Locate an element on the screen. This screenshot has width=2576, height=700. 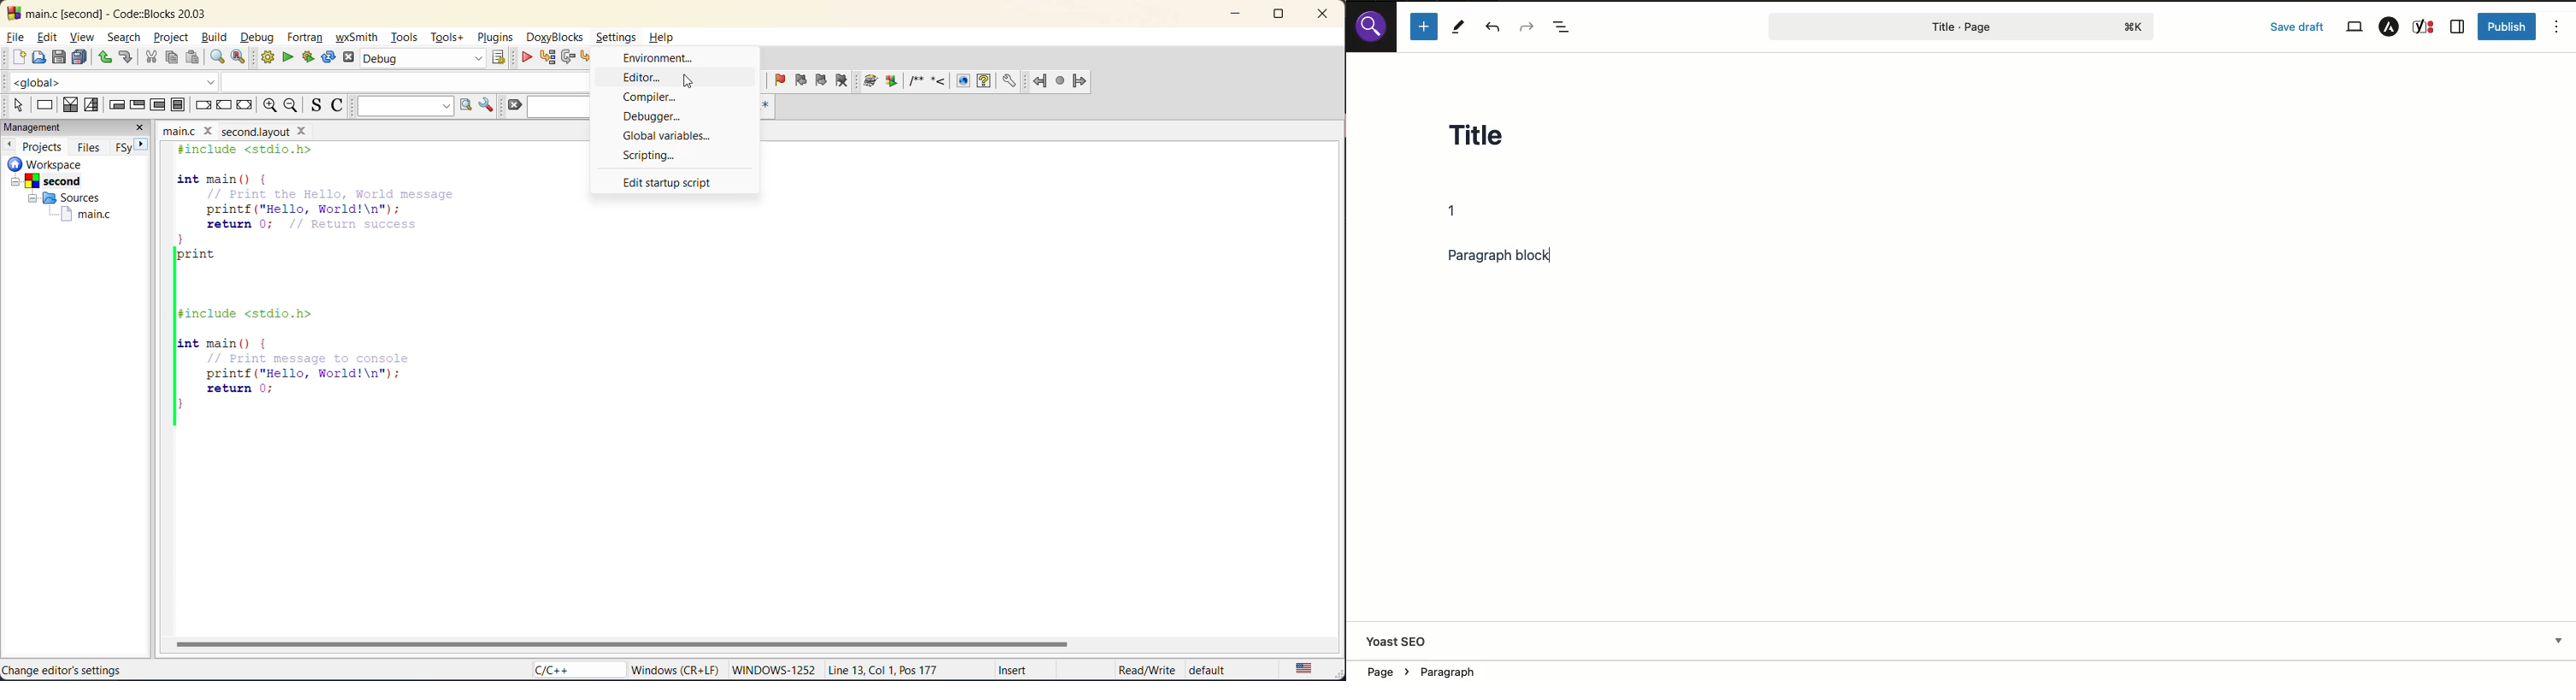
undo is located at coordinates (106, 57).